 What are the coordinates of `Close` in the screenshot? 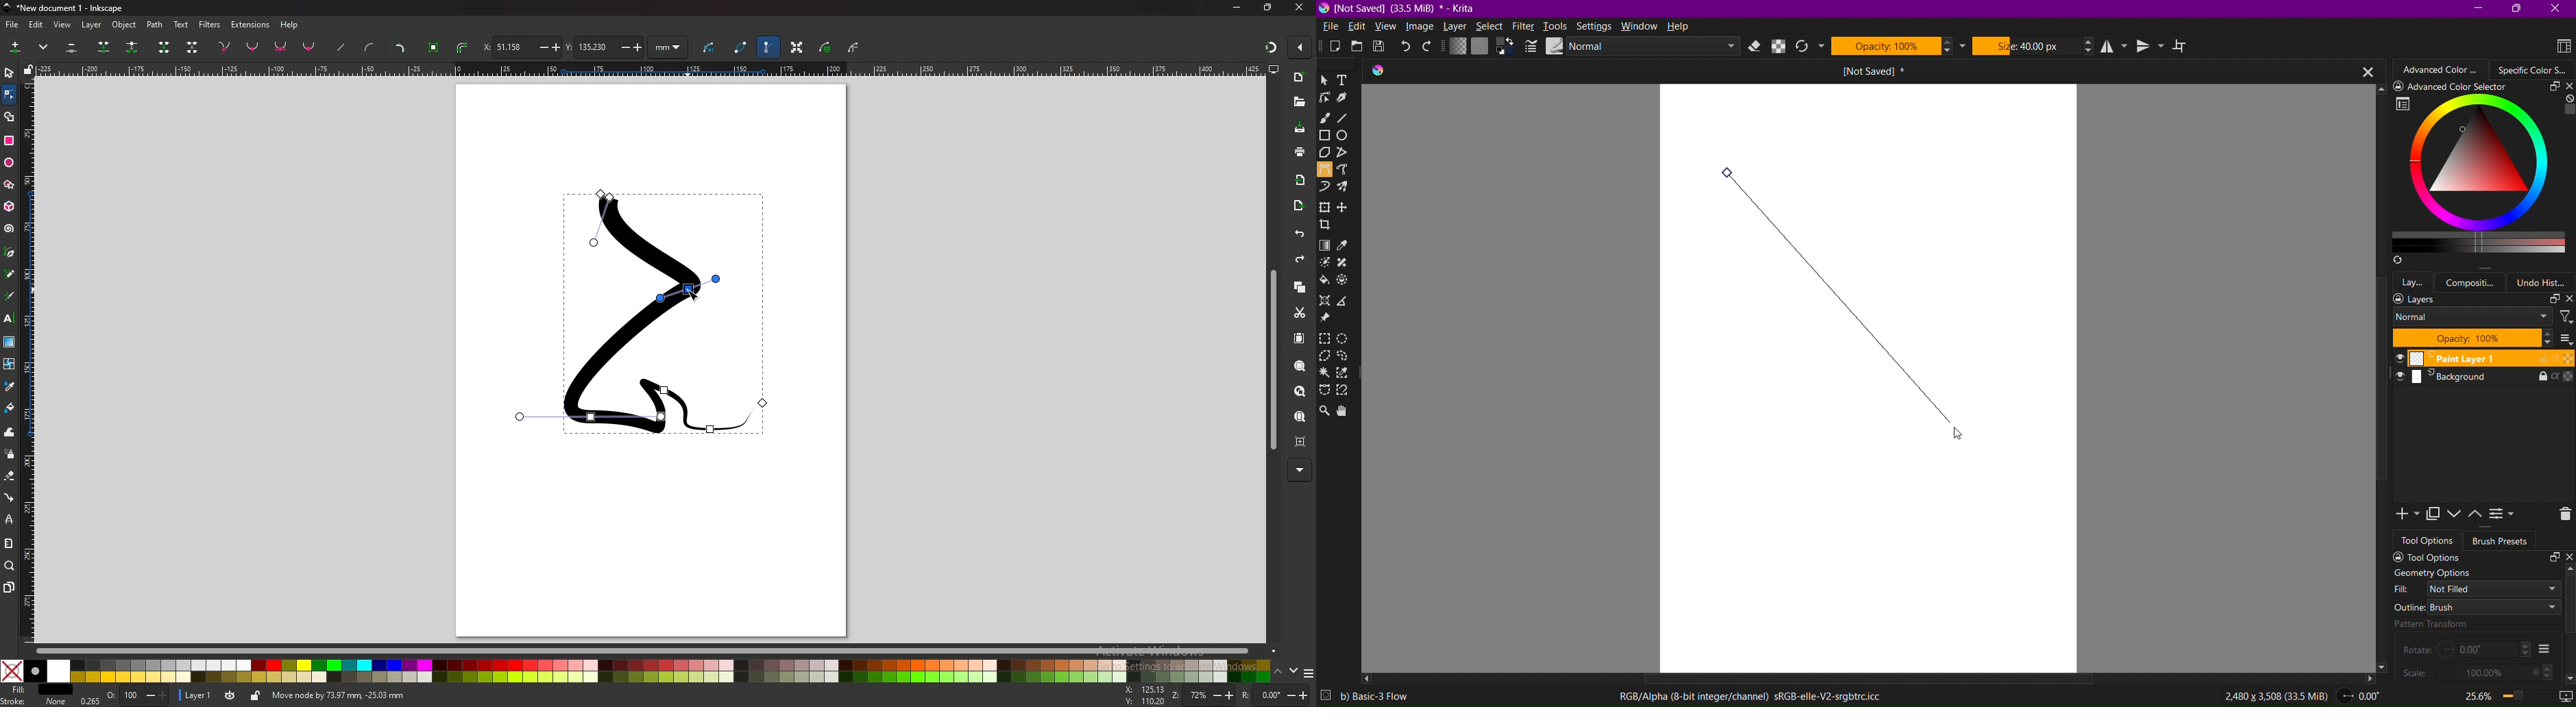 It's located at (2362, 71).